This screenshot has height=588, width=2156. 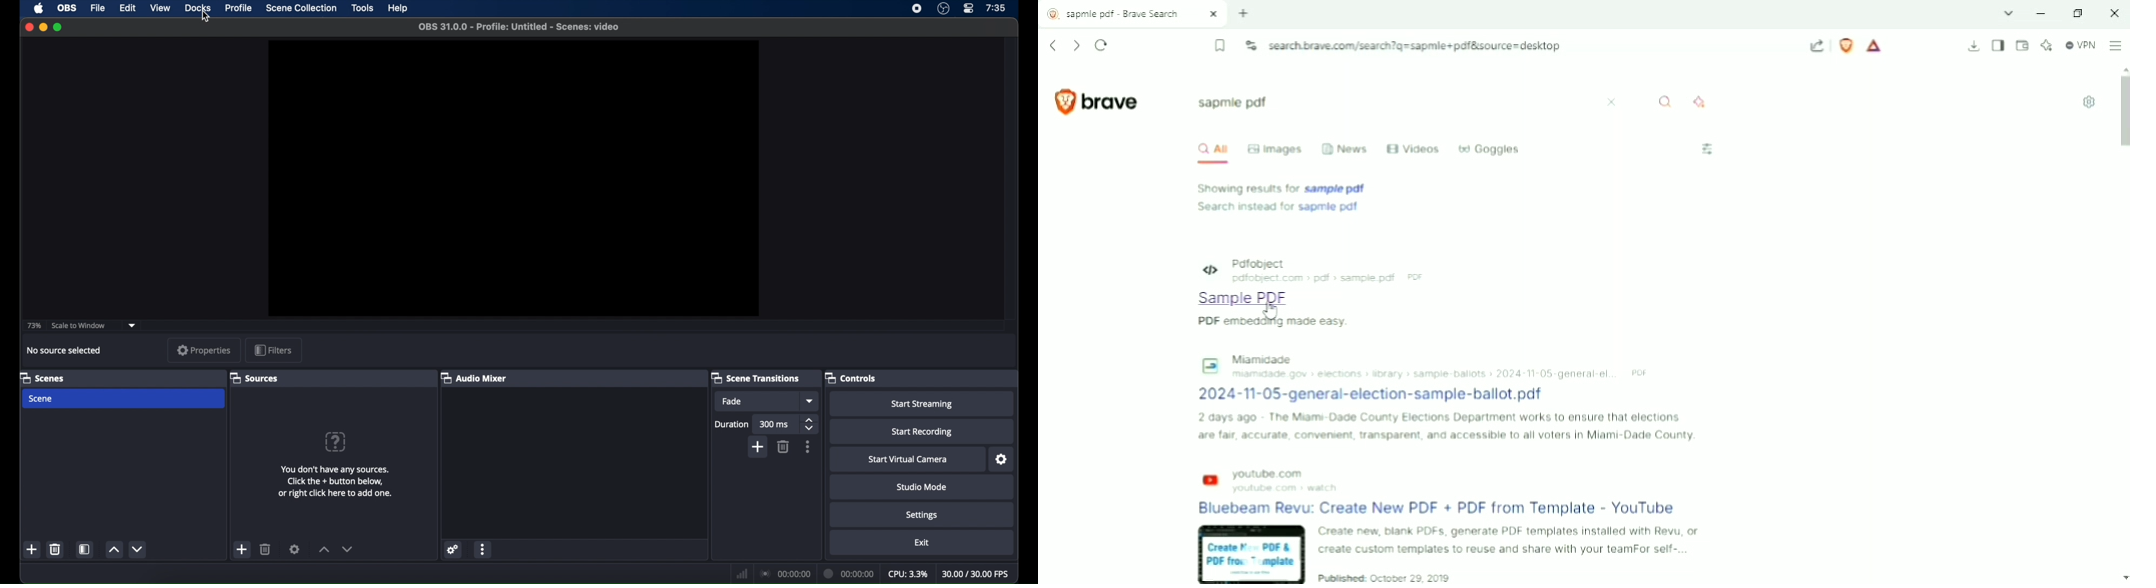 What do you see at coordinates (808, 447) in the screenshot?
I see `more options` at bounding box center [808, 447].